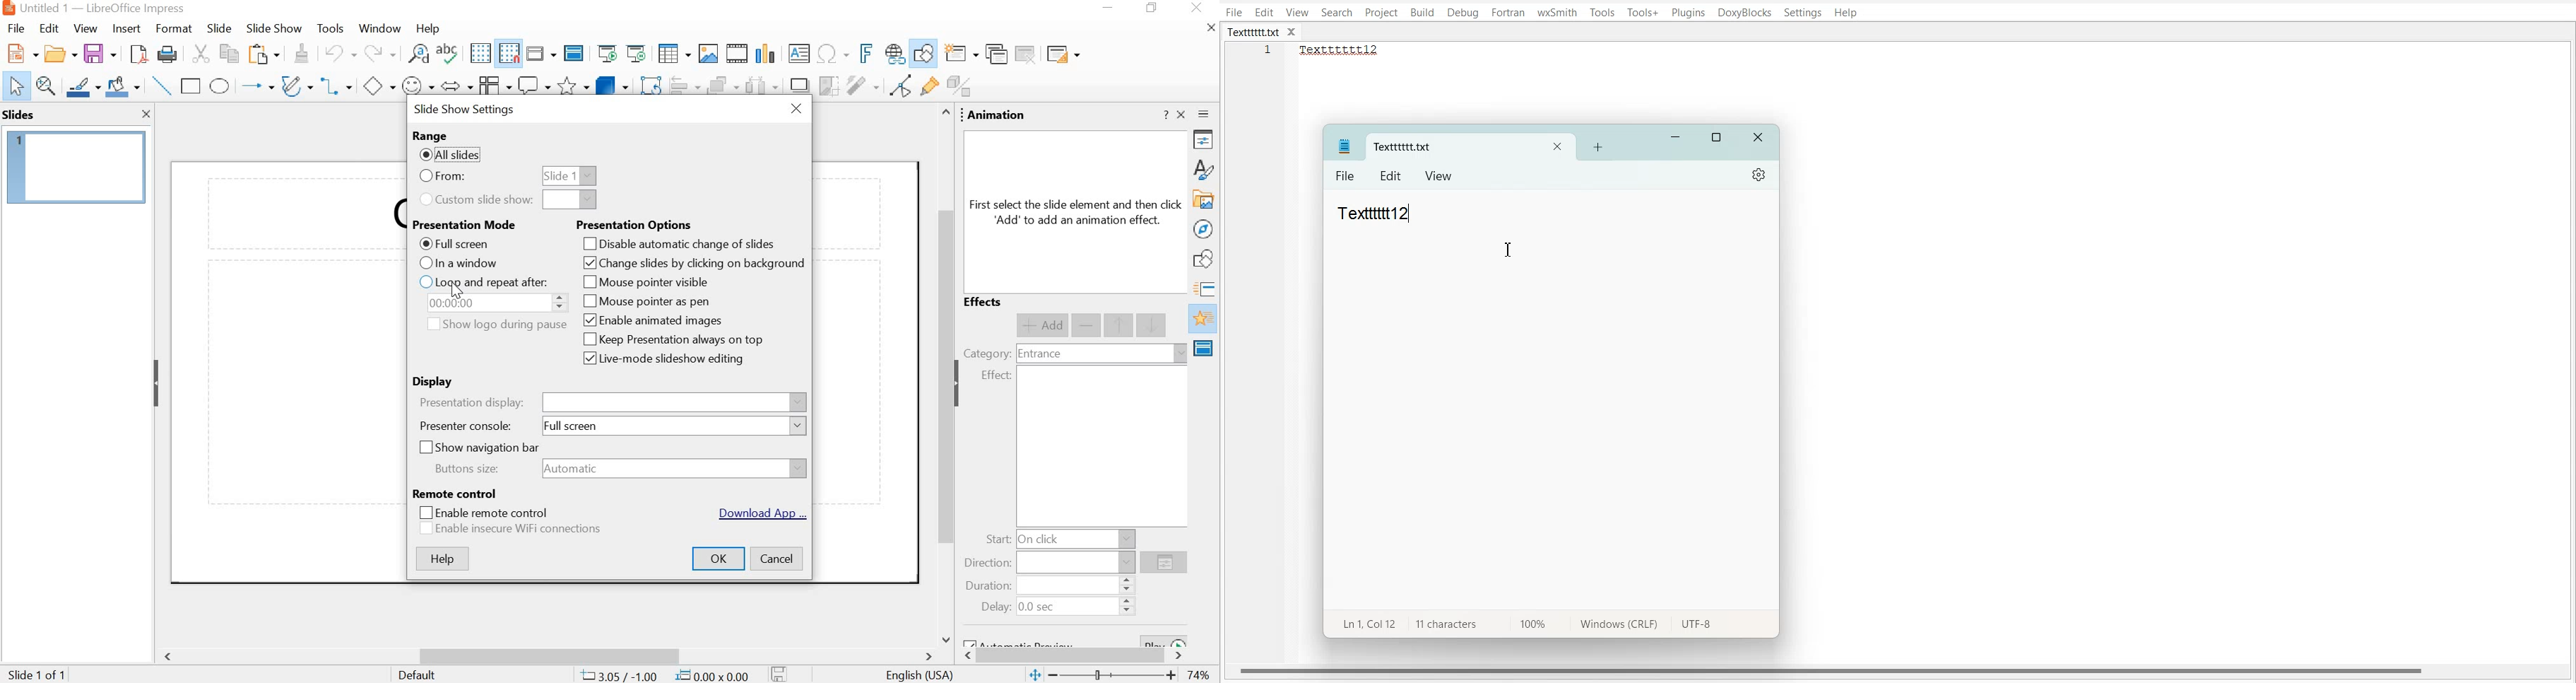 The image size is (2576, 700). What do you see at coordinates (1676, 138) in the screenshot?
I see `Minimize` at bounding box center [1676, 138].